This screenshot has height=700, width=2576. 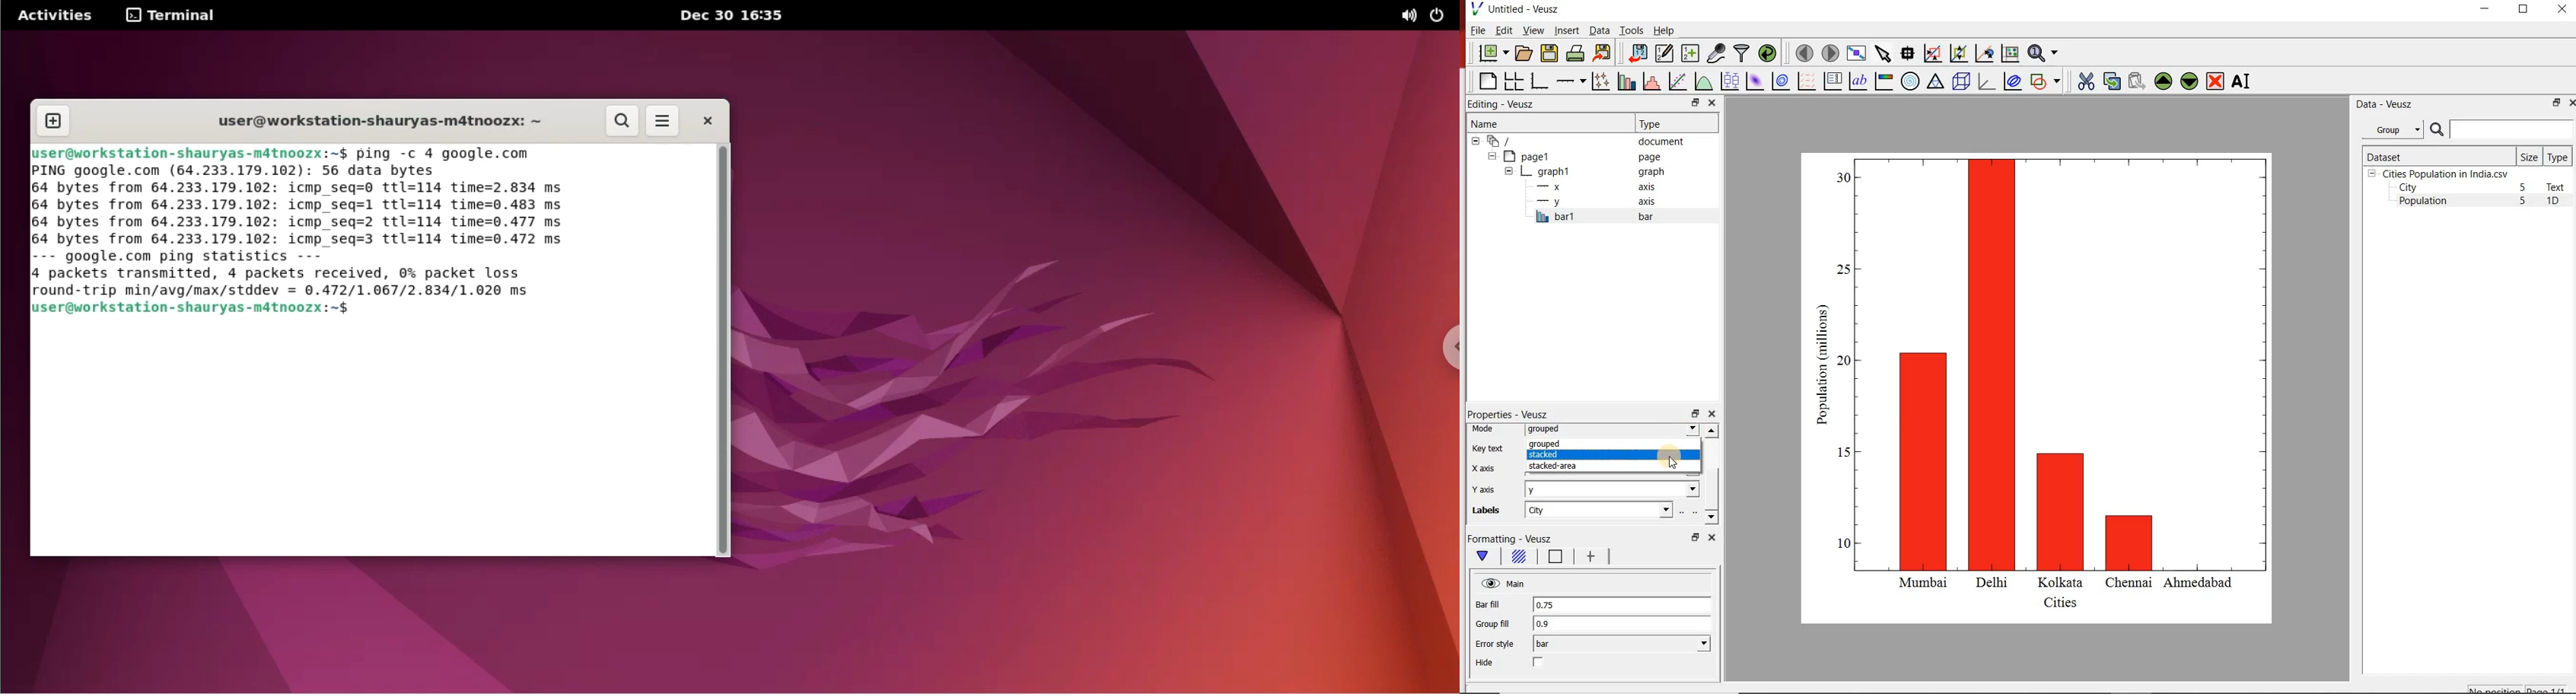 What do you see at coordinates (2408, 187) in the screenshot?
I see `City` at bounding box center [2408, 187].